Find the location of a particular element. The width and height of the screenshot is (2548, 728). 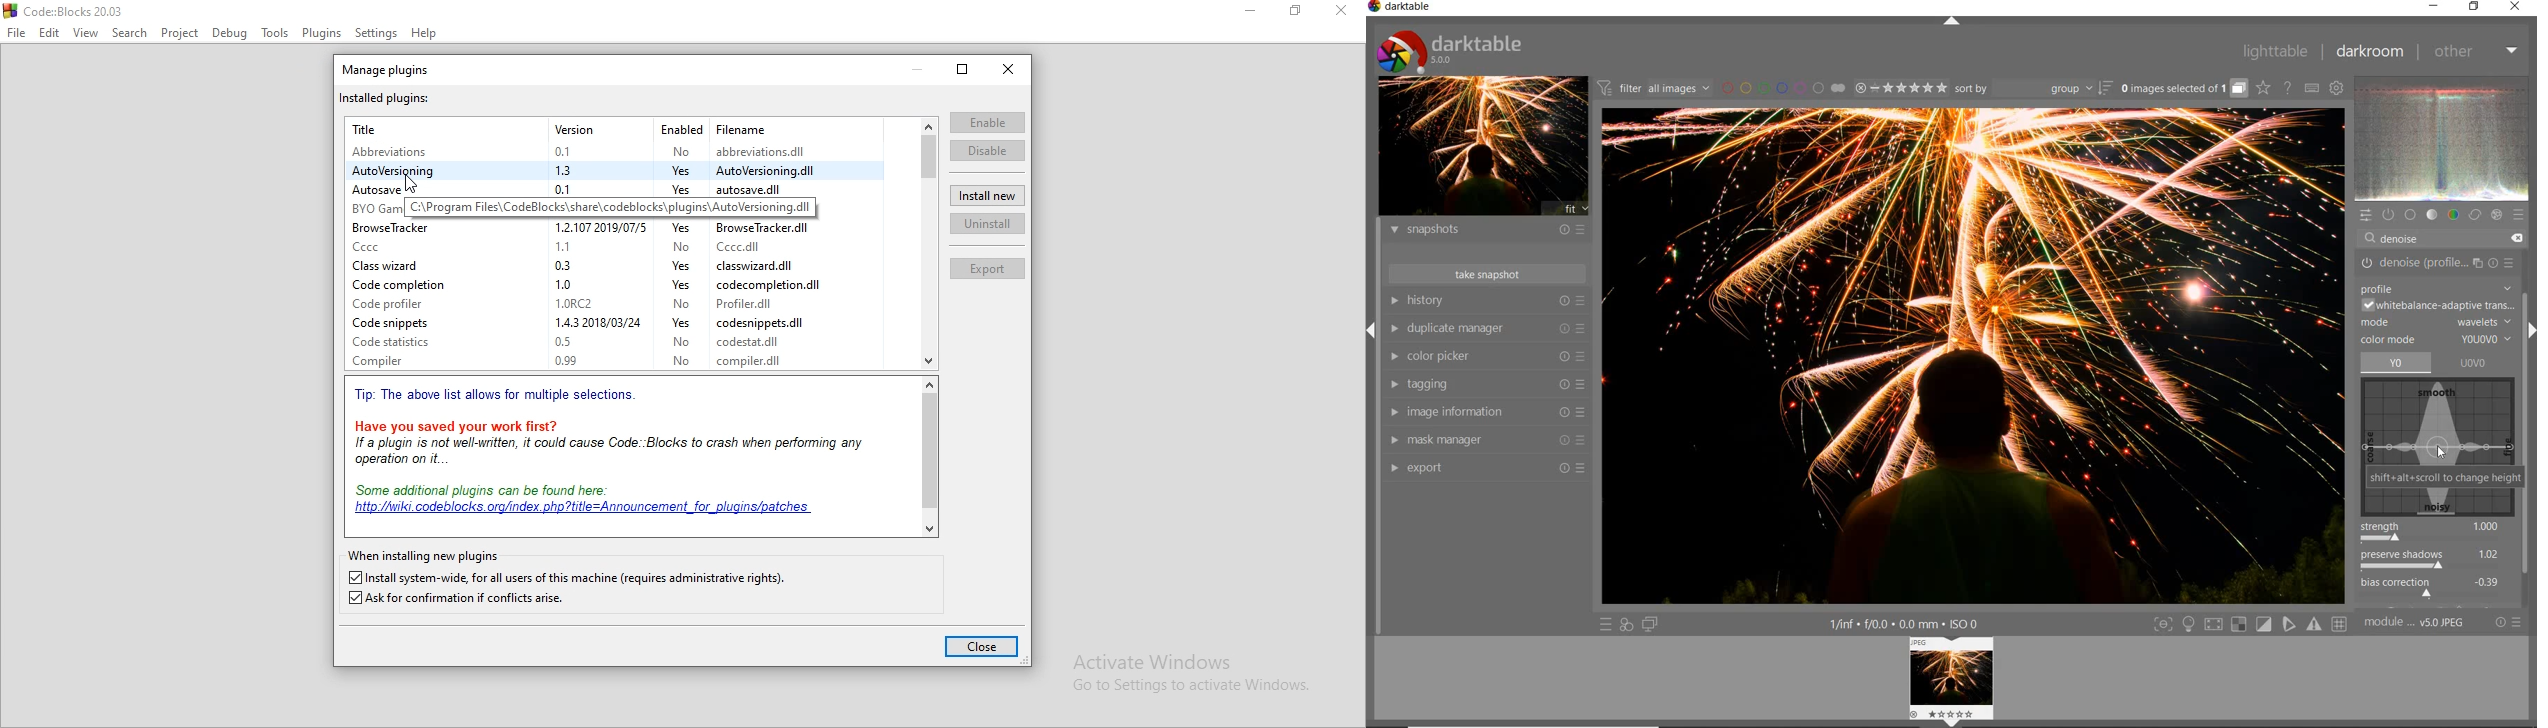

abbreviations.dil is located at coordinates (770, 150).